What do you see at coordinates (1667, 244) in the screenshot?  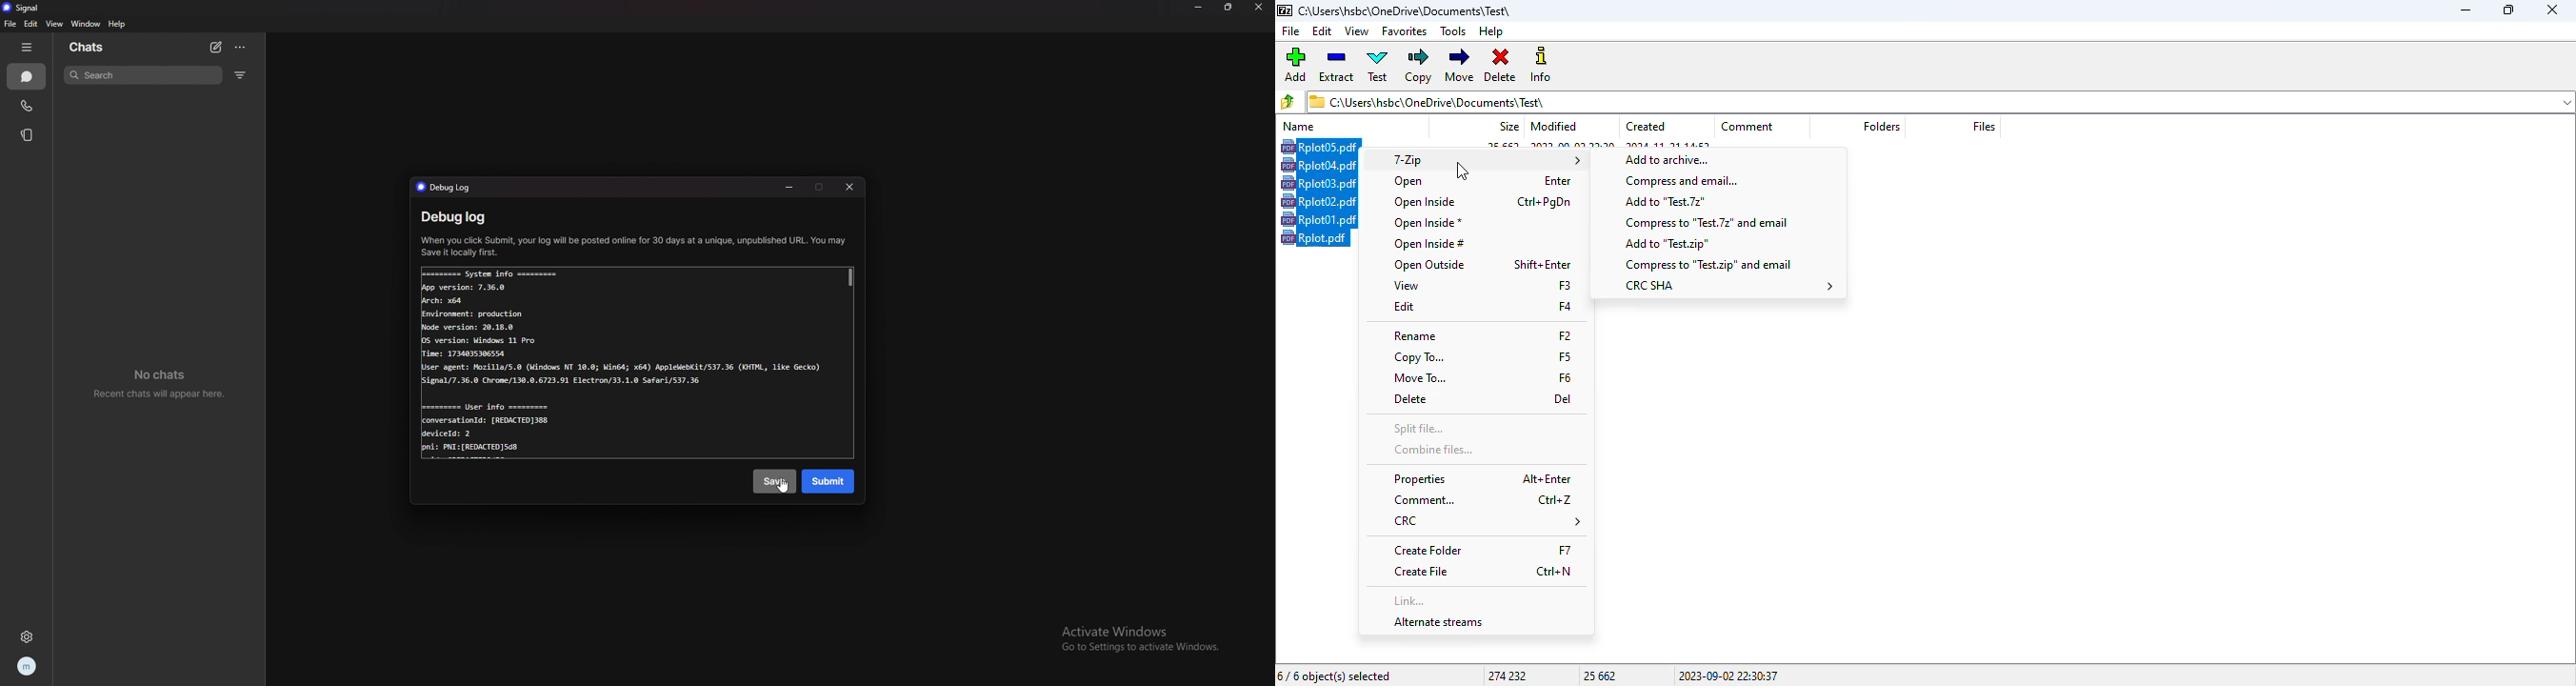 I see `add to test.zip` at bounding box center [1667, 244].